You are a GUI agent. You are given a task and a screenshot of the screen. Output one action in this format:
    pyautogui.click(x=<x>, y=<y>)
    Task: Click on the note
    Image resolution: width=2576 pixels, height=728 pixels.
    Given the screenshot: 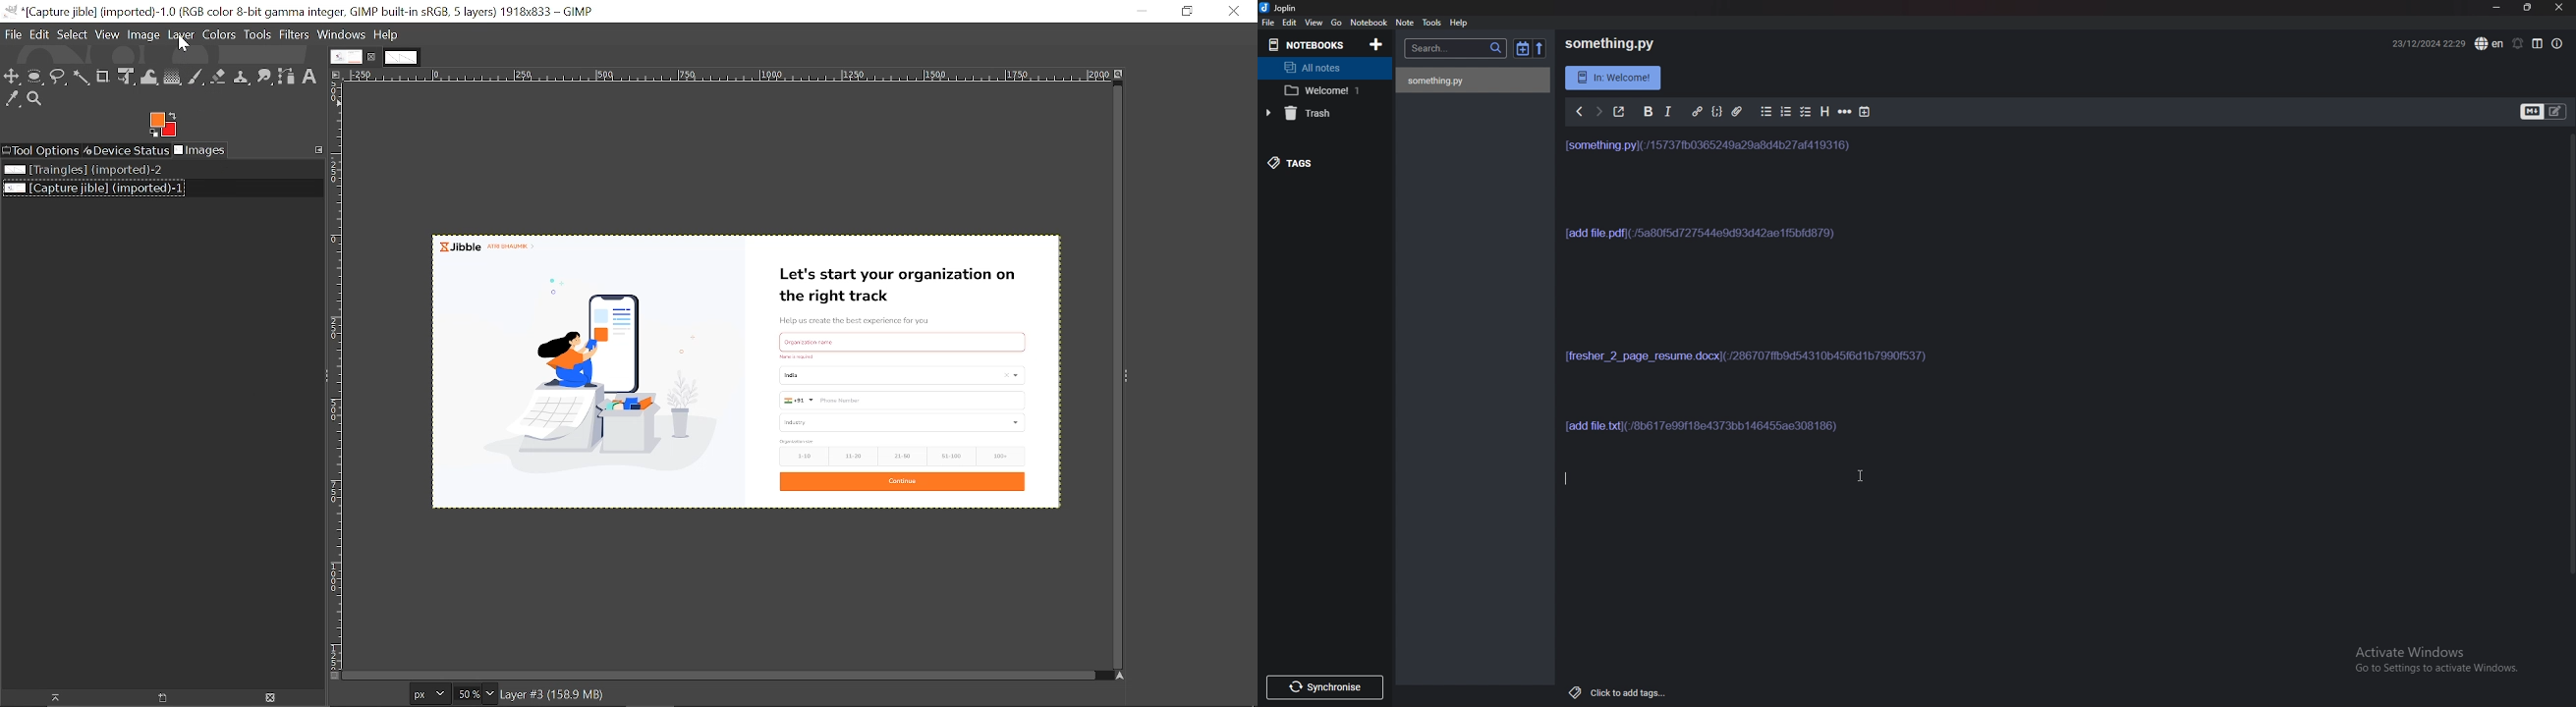 What is the action you would take?
    pyautogui.click(x=1406, y=23)
    